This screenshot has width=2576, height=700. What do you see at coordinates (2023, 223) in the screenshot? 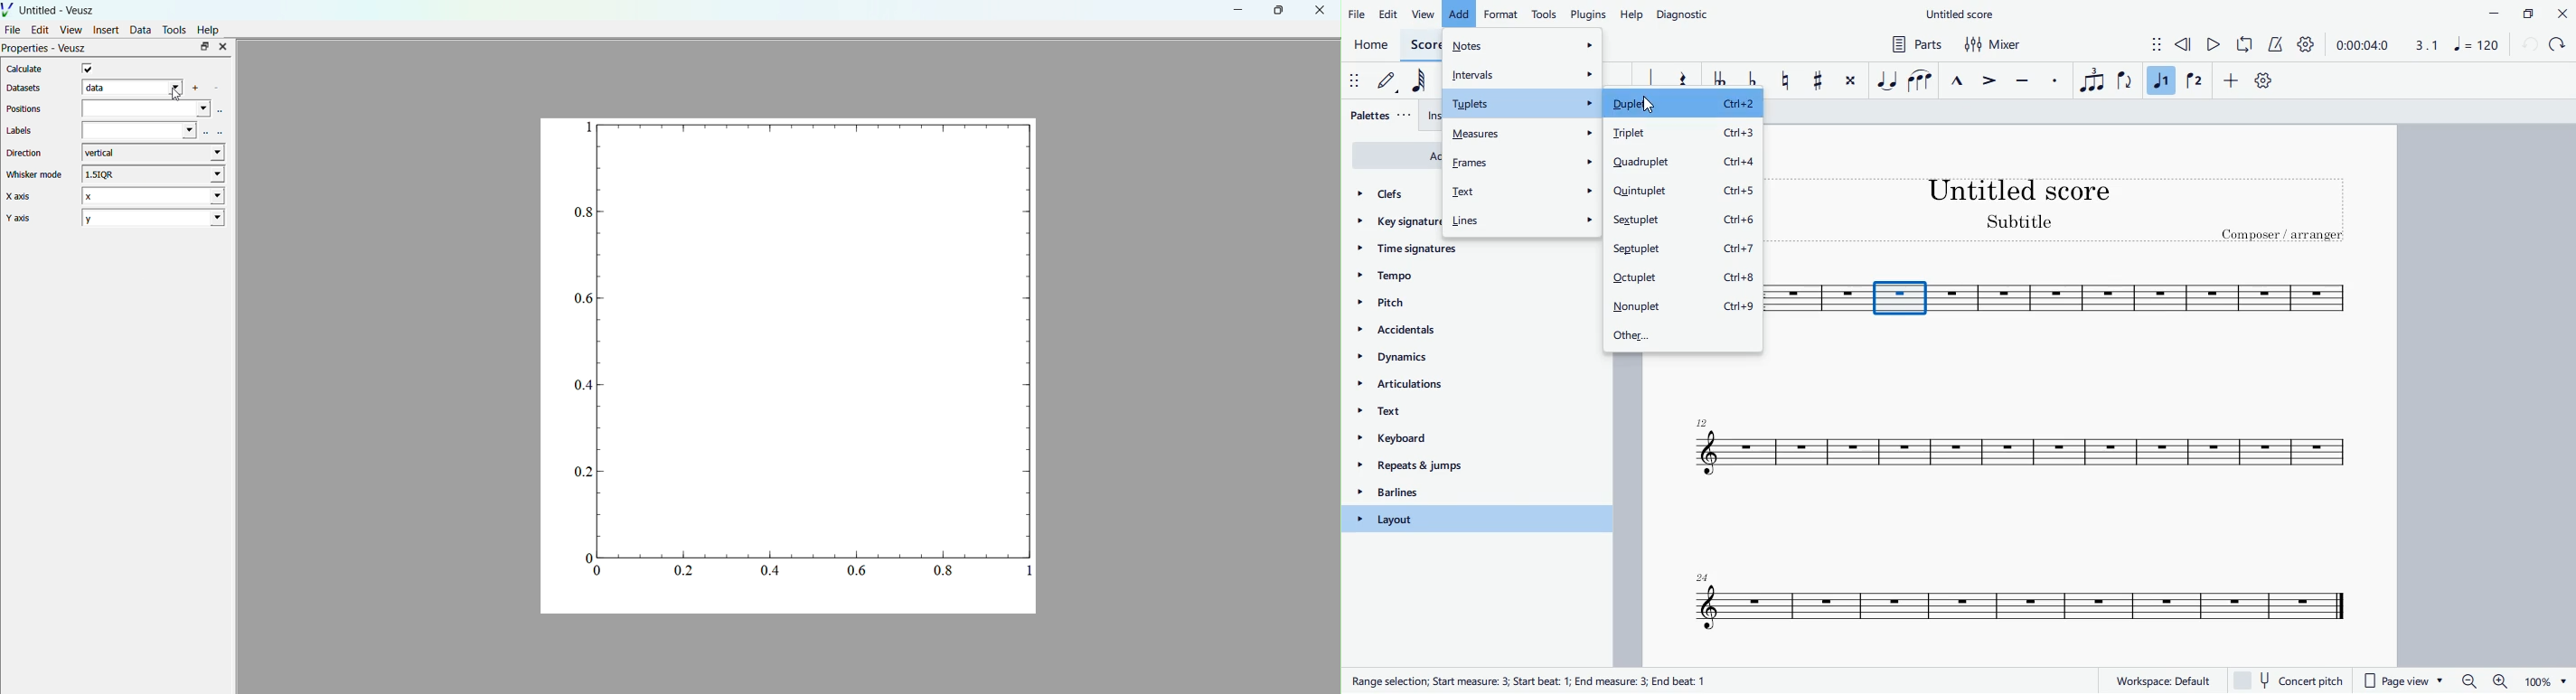
I see `score subtitle` at bounding box center [2023, 223].